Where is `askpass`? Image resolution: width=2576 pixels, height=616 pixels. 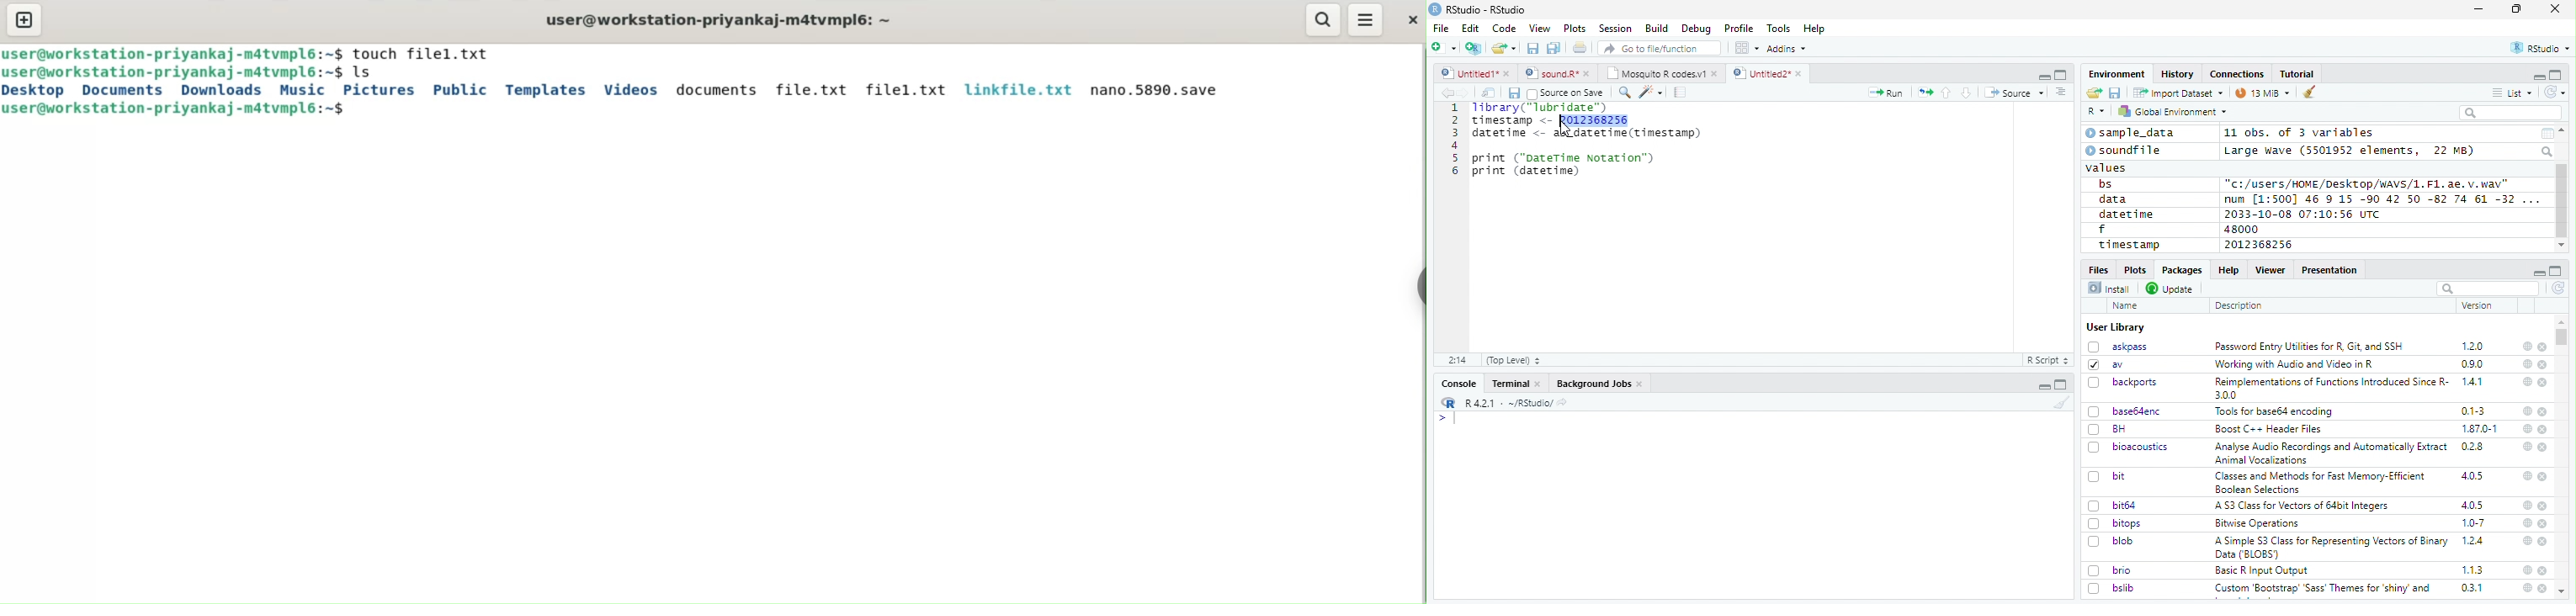 askpass is located at coordinates (2117, 347).